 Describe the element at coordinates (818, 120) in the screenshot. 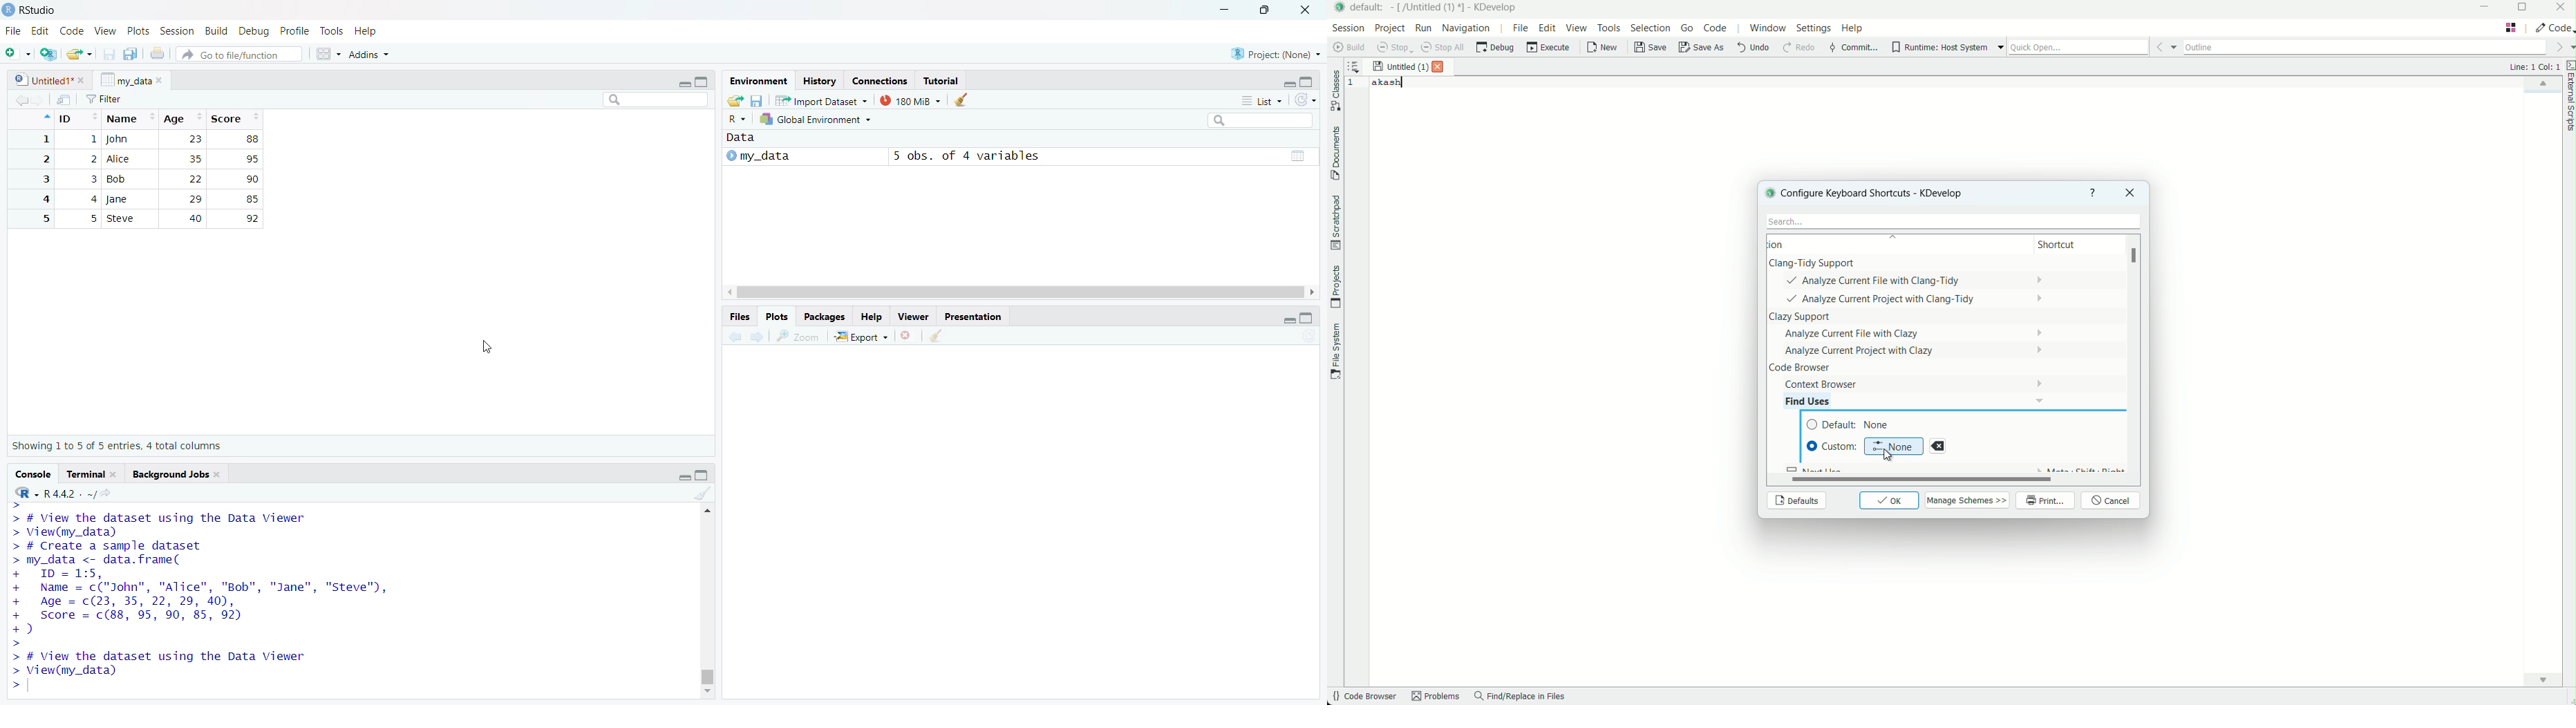

I see `Global Environment` at that location.